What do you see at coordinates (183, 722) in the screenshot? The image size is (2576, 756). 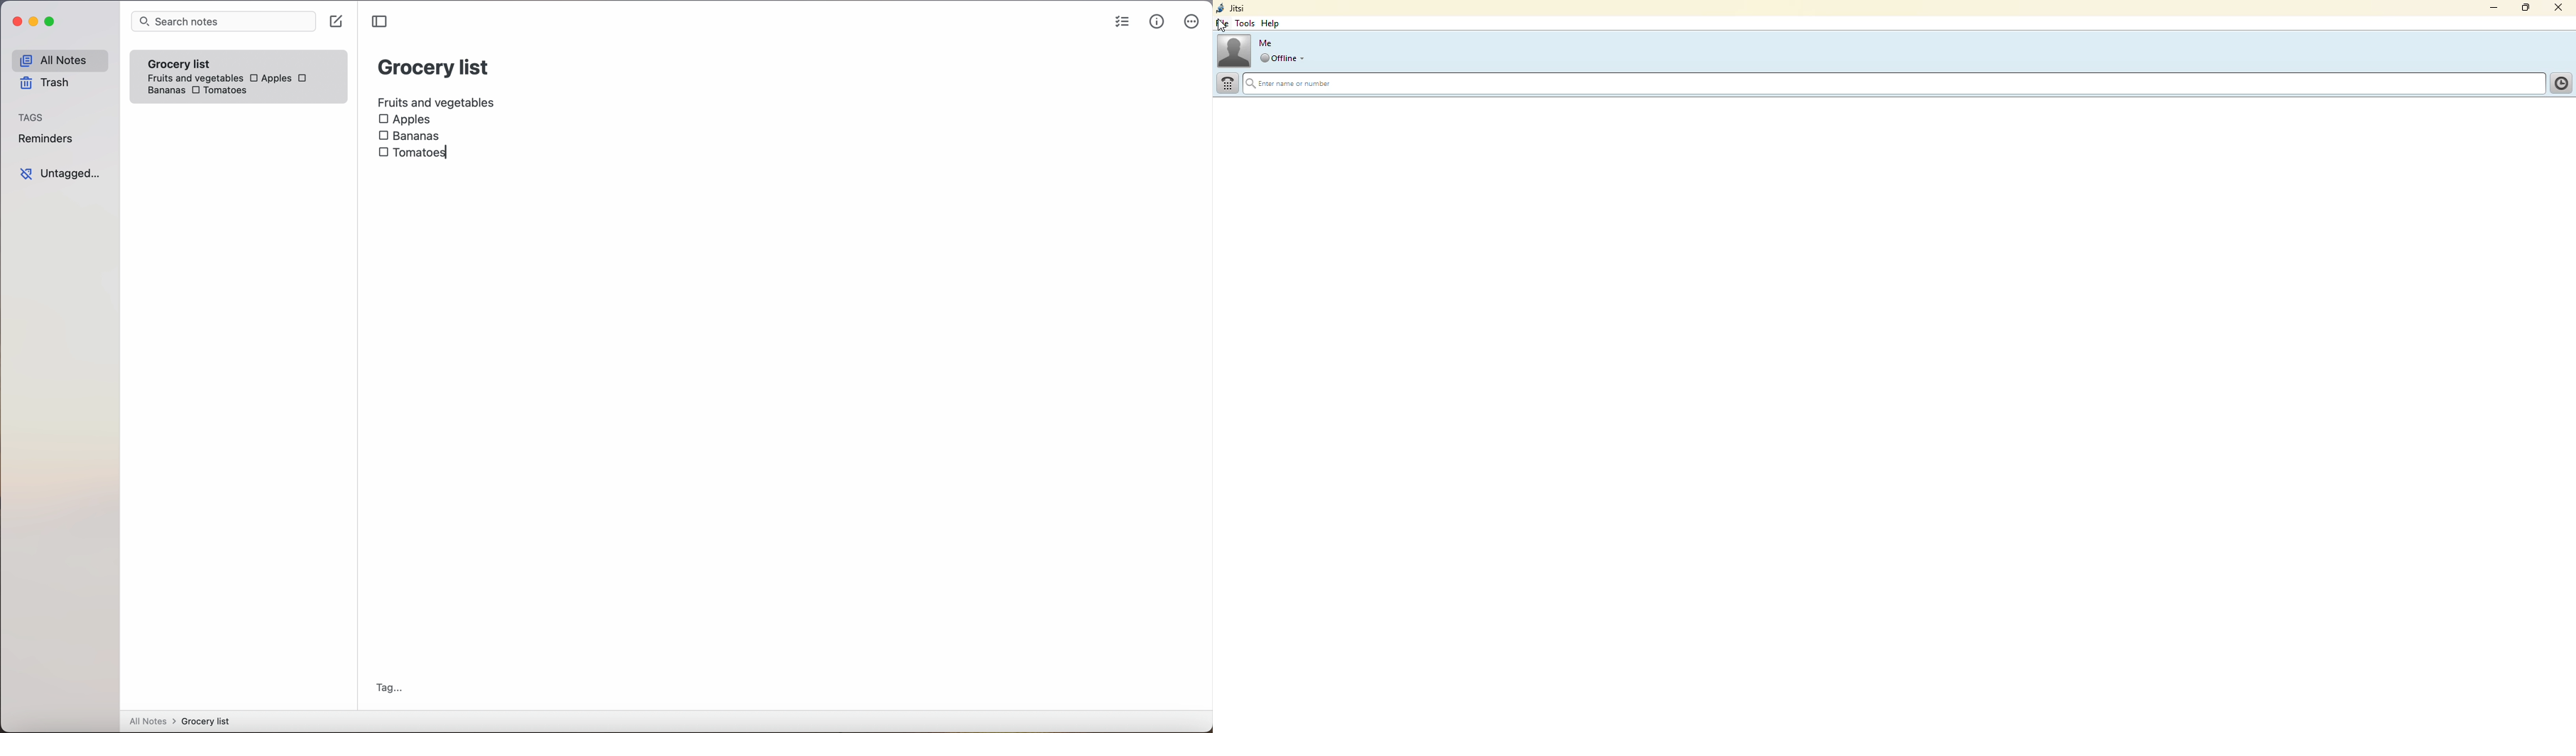 I see `all notes > grocery list` at bounding box center [183, 722].